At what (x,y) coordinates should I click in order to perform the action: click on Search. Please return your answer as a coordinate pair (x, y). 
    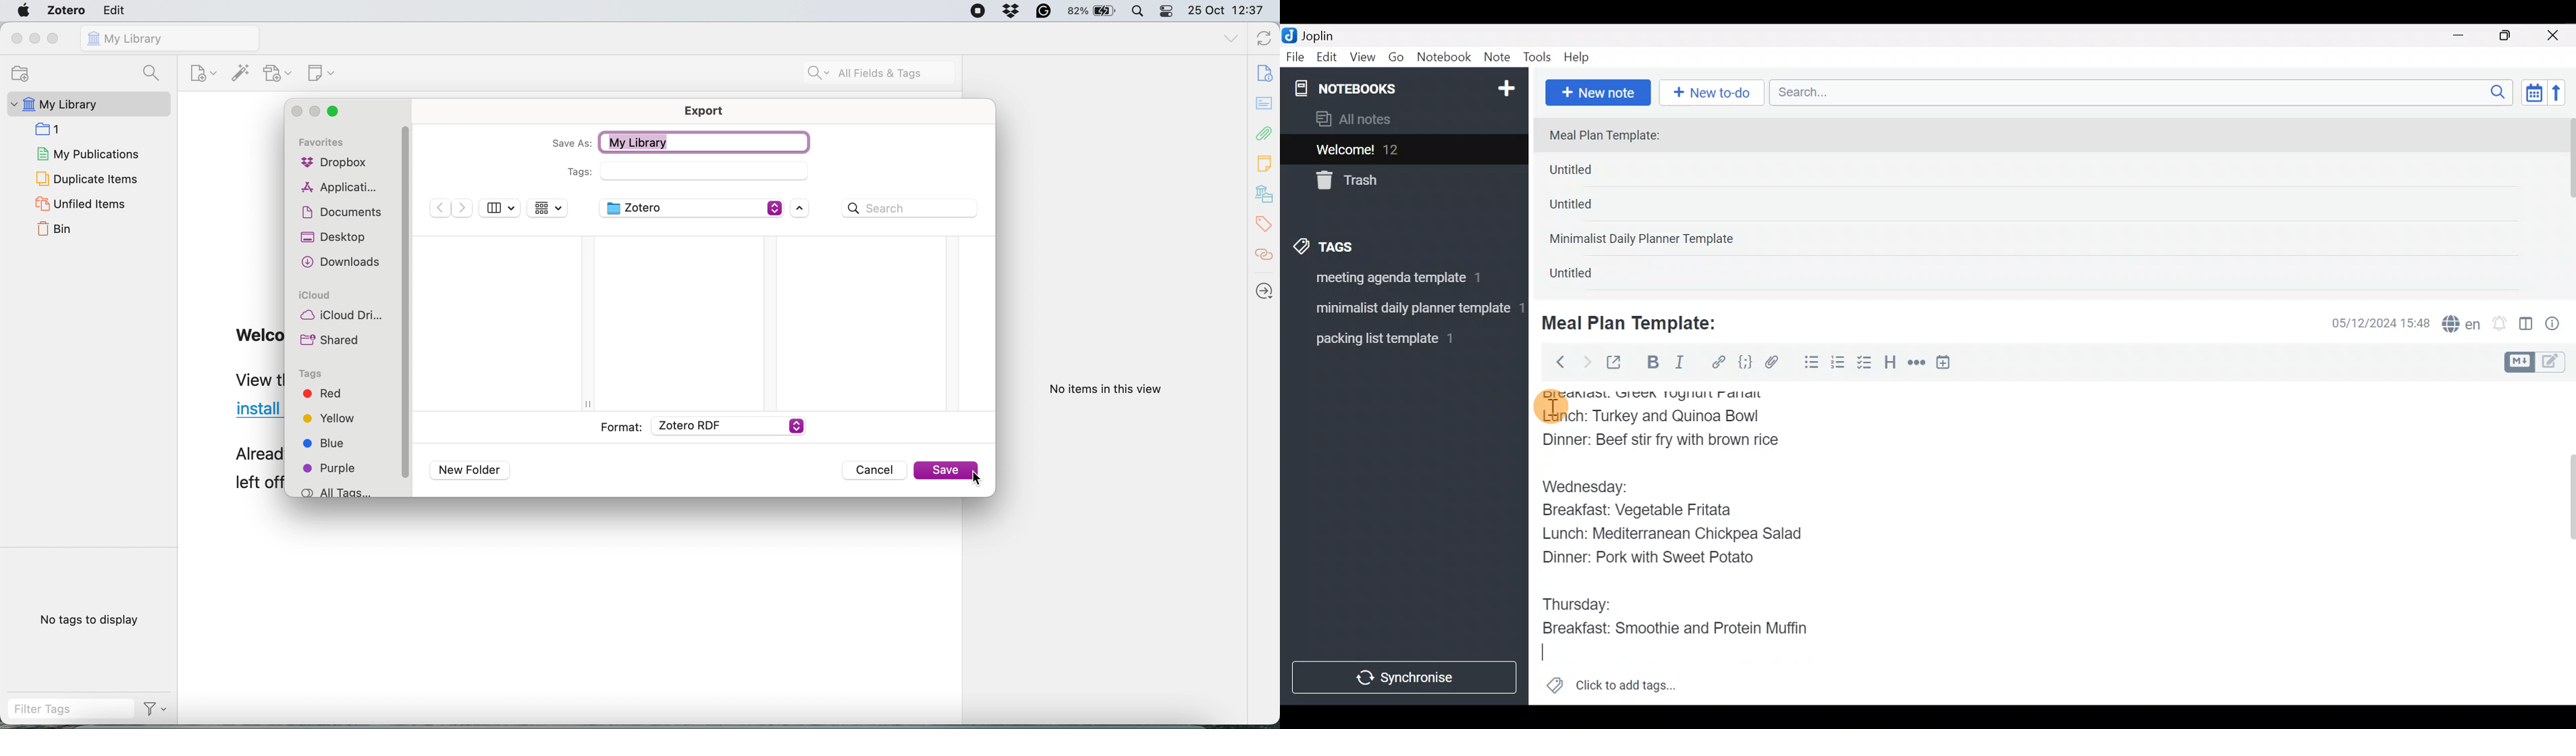
    Looking at the image, I should click on (909, 207).